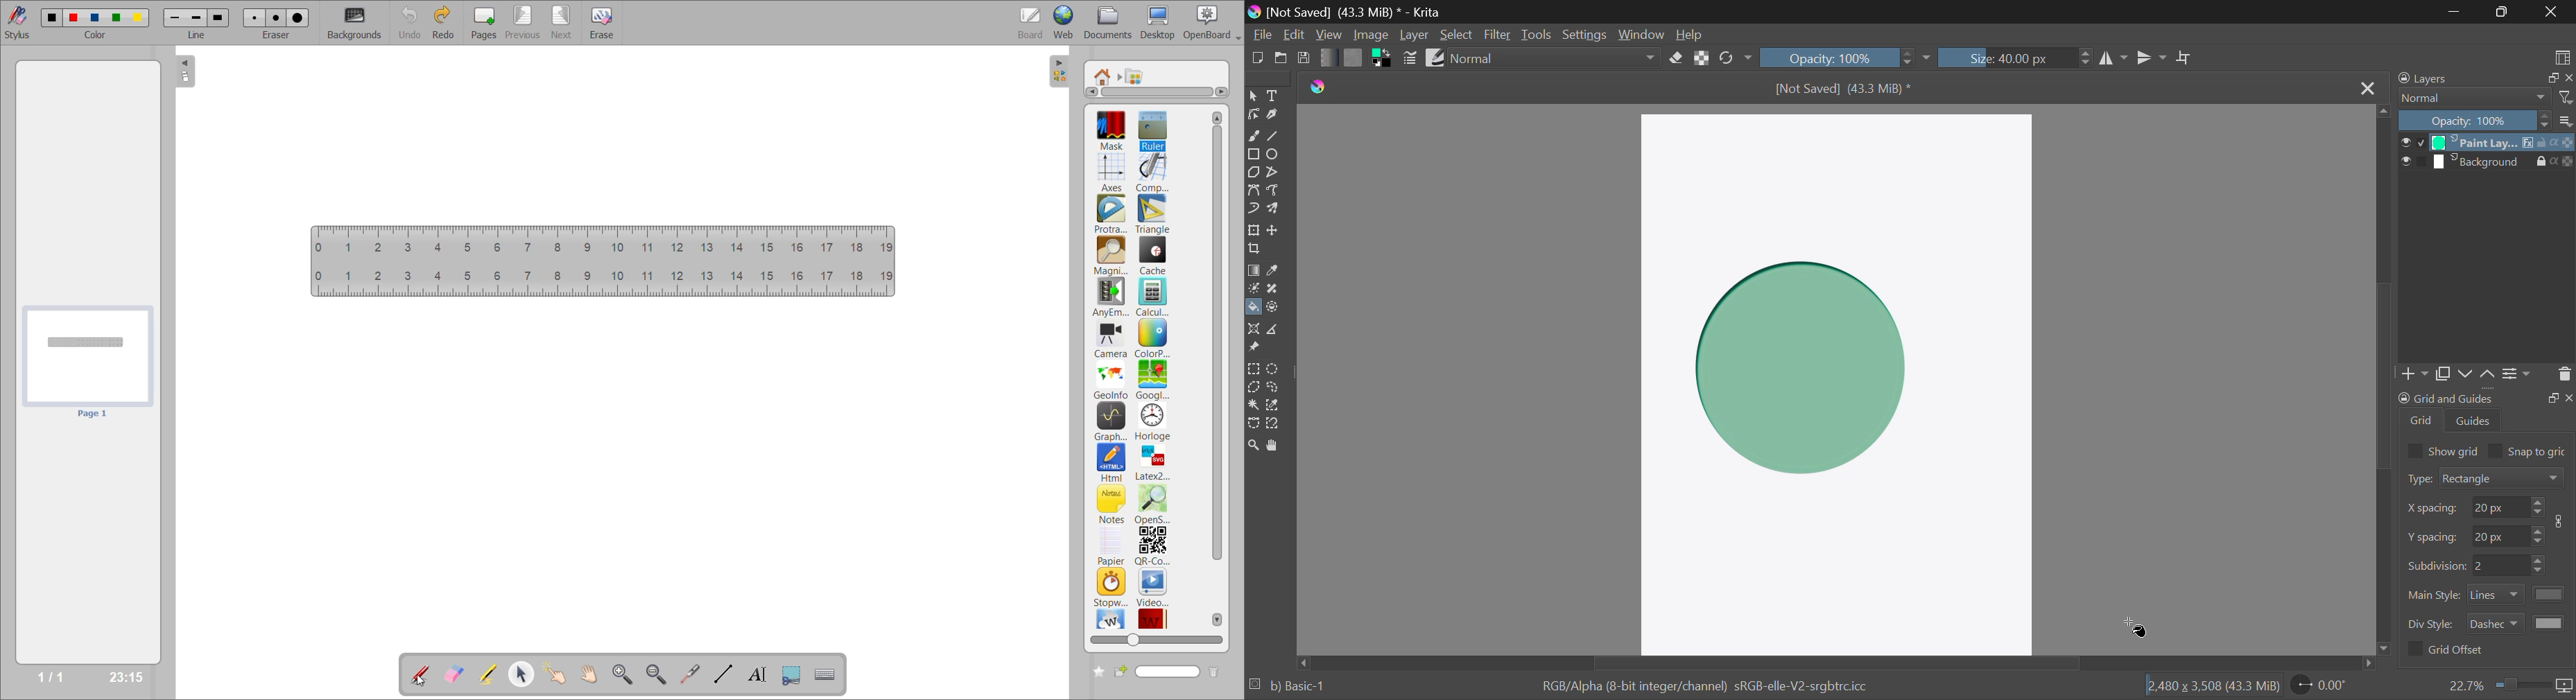 This screenshot has height=700, width=2576. Describe the element at coordinates (1253, 681) in the screenshot. I see `loading` at that location.